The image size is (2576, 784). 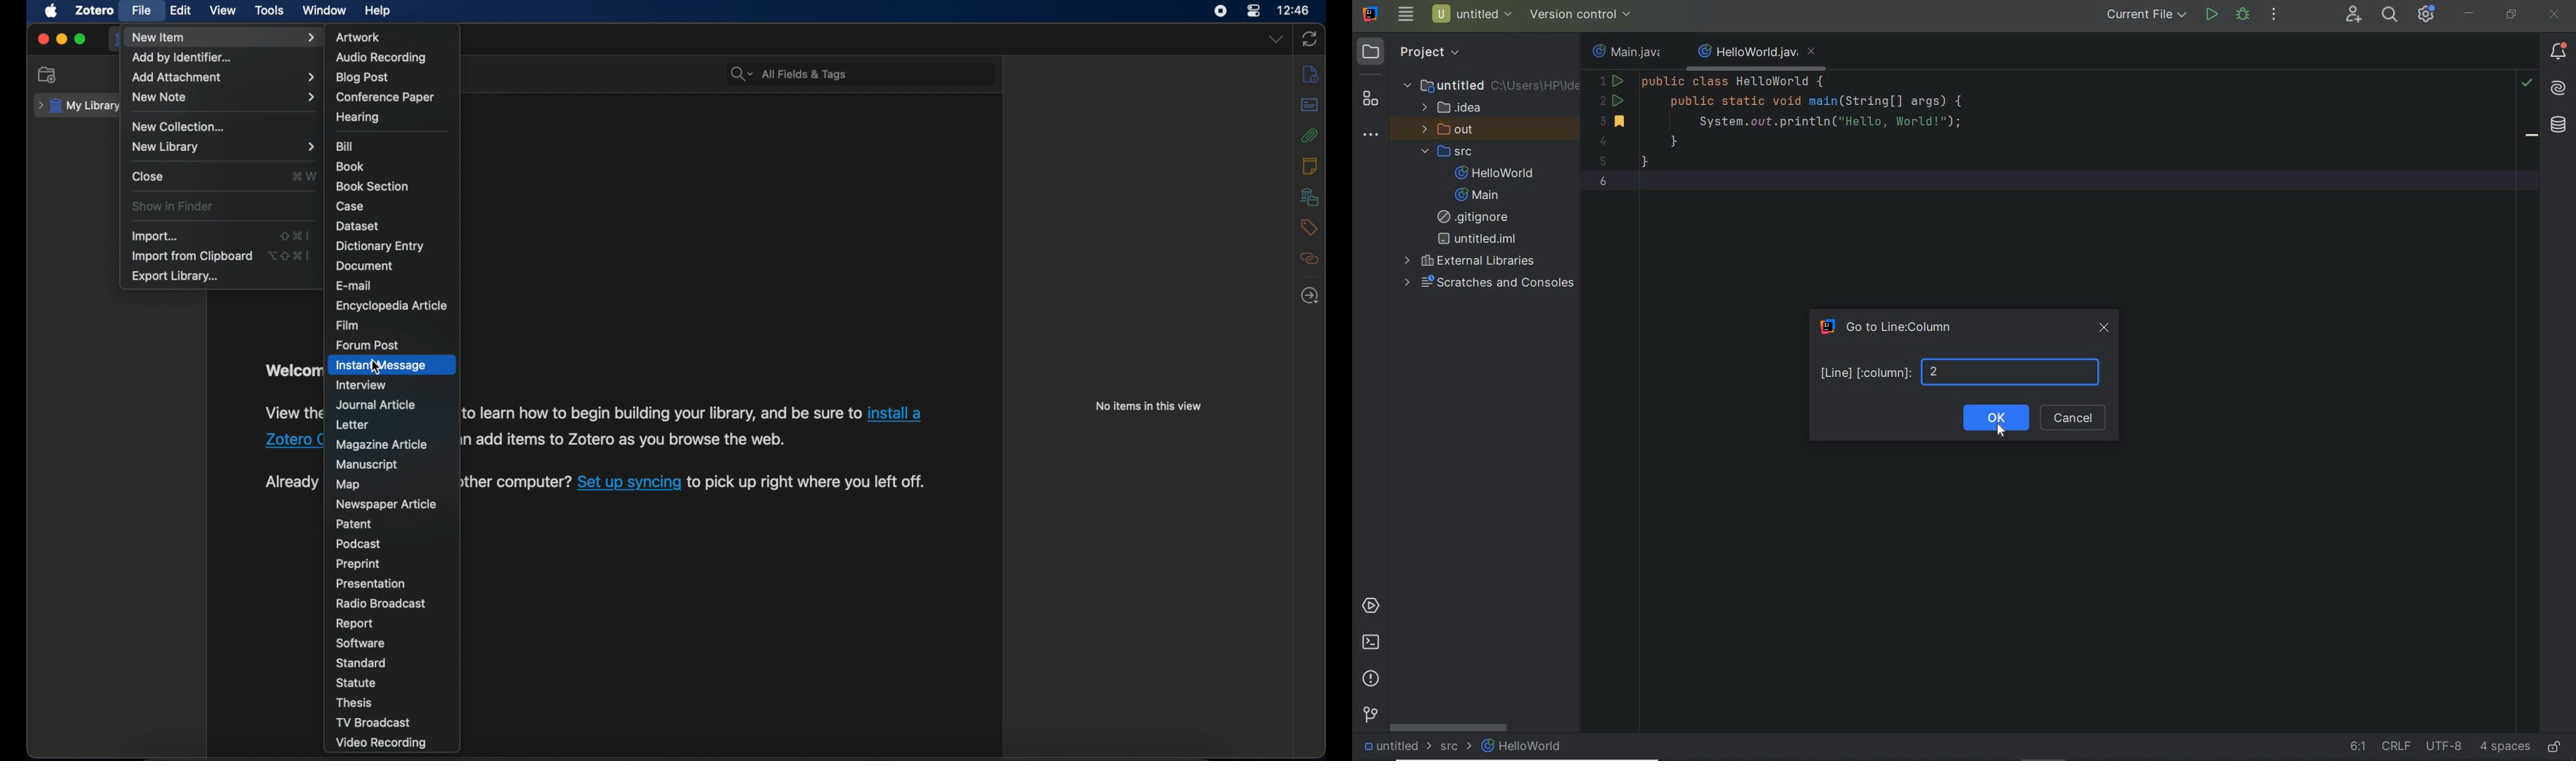 What do you see at coordinates (77, 106) in the screenshot?
I see `my library` at bounding box center [77, 106].